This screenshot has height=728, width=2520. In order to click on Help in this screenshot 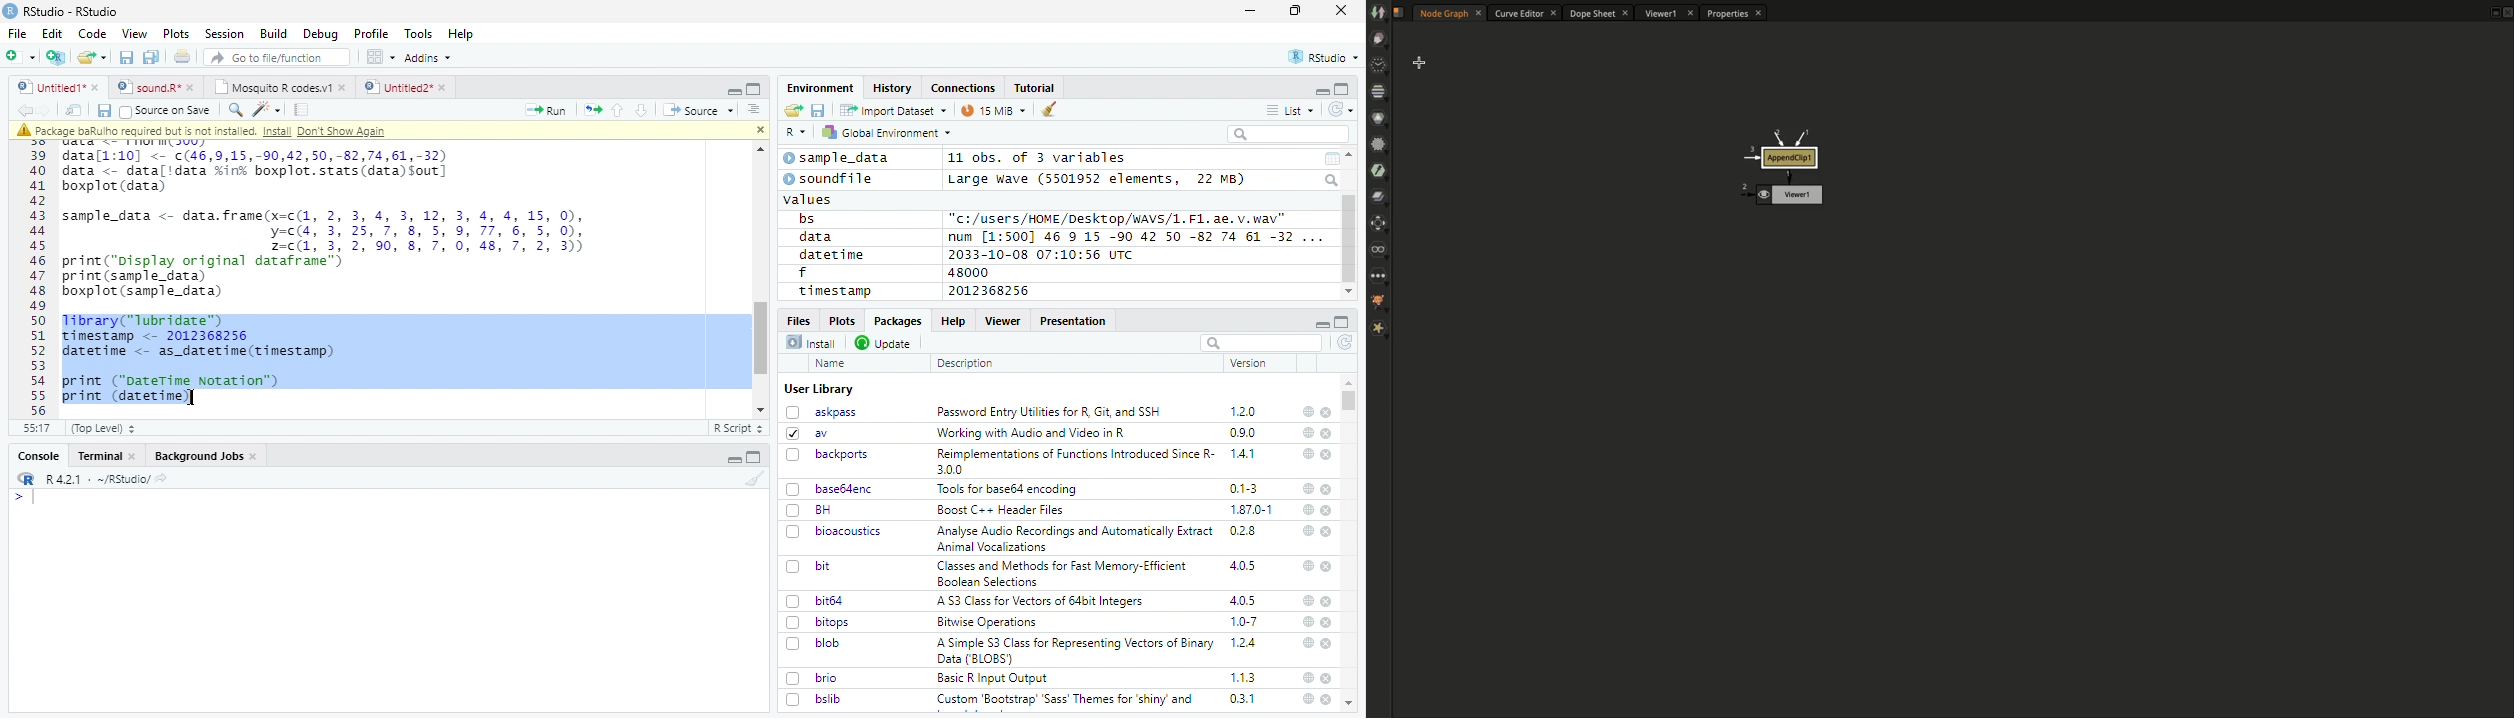, I will do `click(952, 320)`.